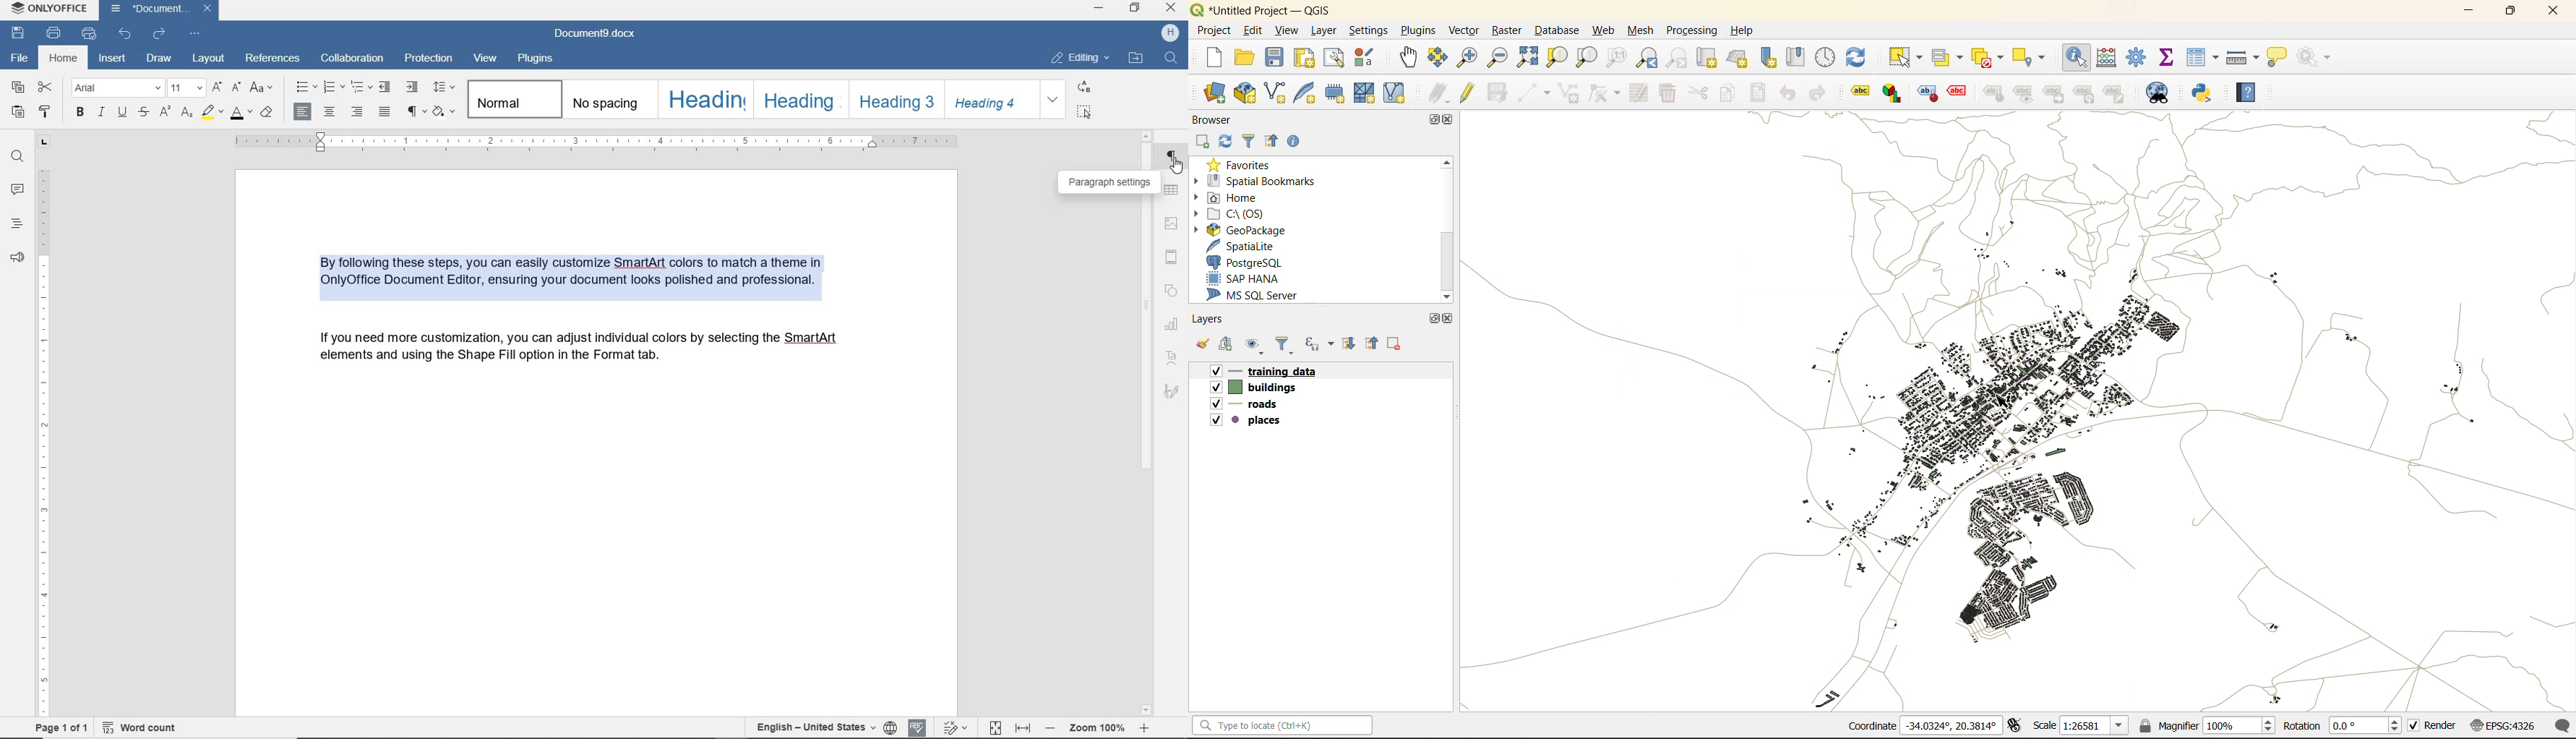  Describe the element at coordinates (2082, 725) in the screenshot. I see `scale(1:26581)` at that location.